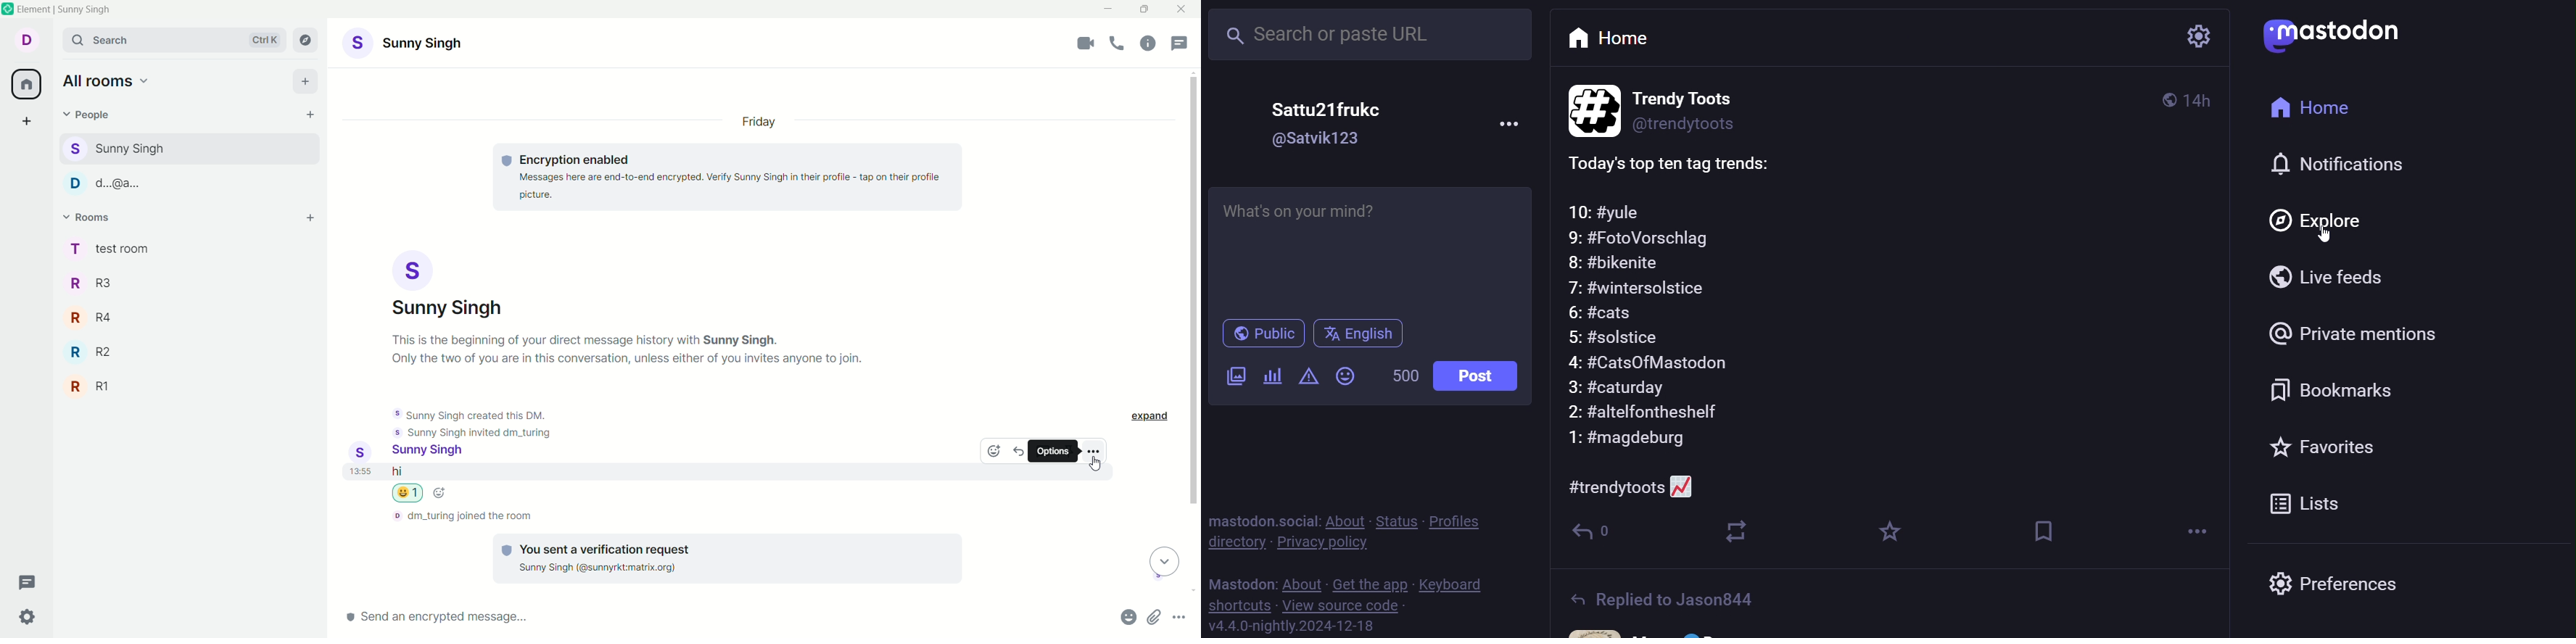 The image size is (2576, 644). Describe the element at coordinates (307, 83) in the screenshot. I see `add` at that location.